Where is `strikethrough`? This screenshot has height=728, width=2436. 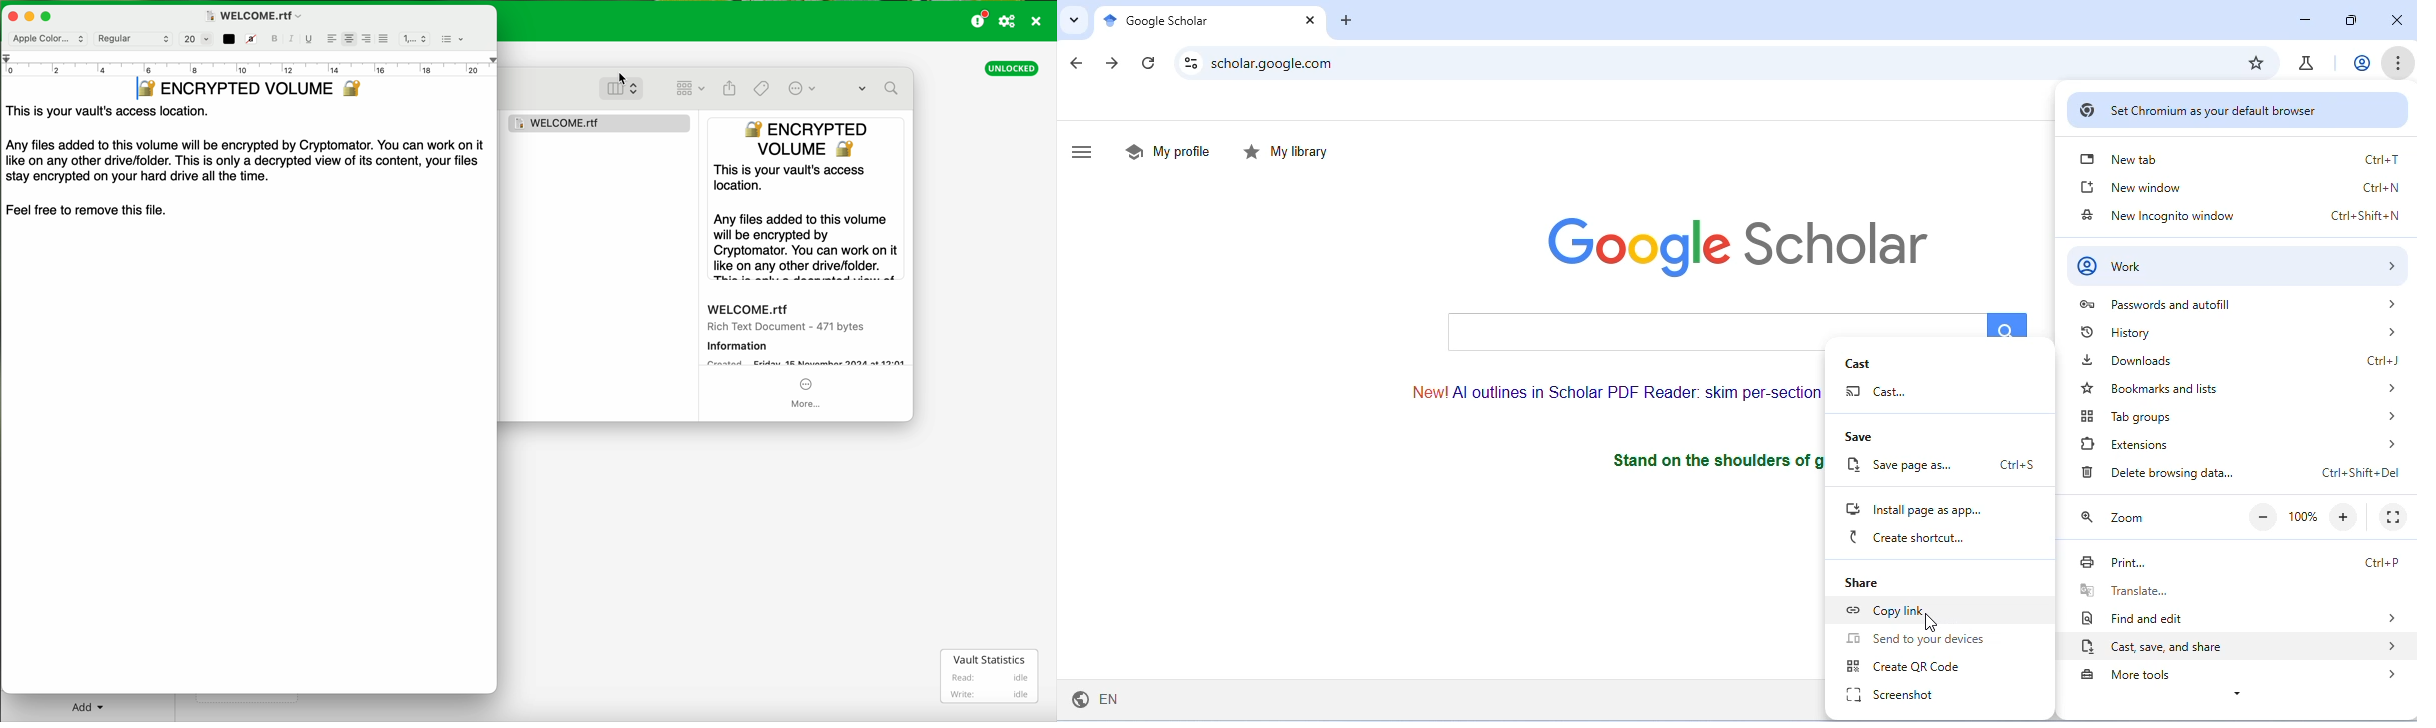
strikethrough is located at coordinates (251, 39).